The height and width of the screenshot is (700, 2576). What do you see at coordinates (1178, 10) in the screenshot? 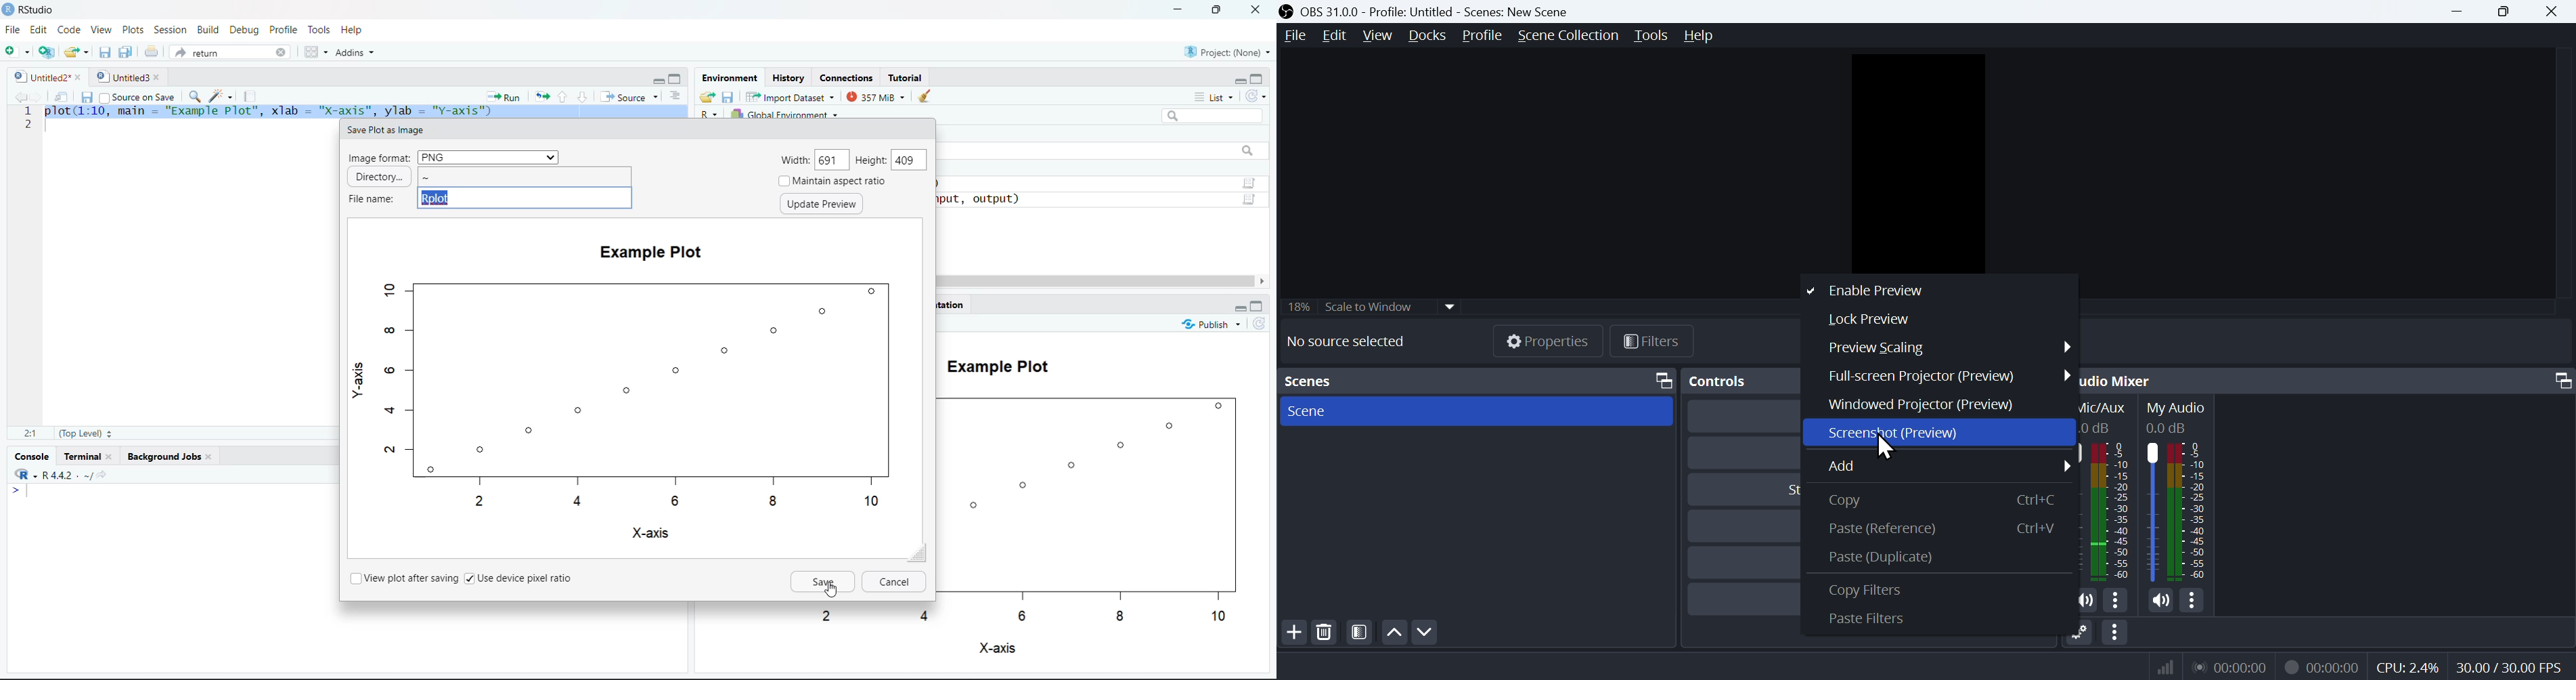
I see `Minimize` at bounding box center [1178, 10].